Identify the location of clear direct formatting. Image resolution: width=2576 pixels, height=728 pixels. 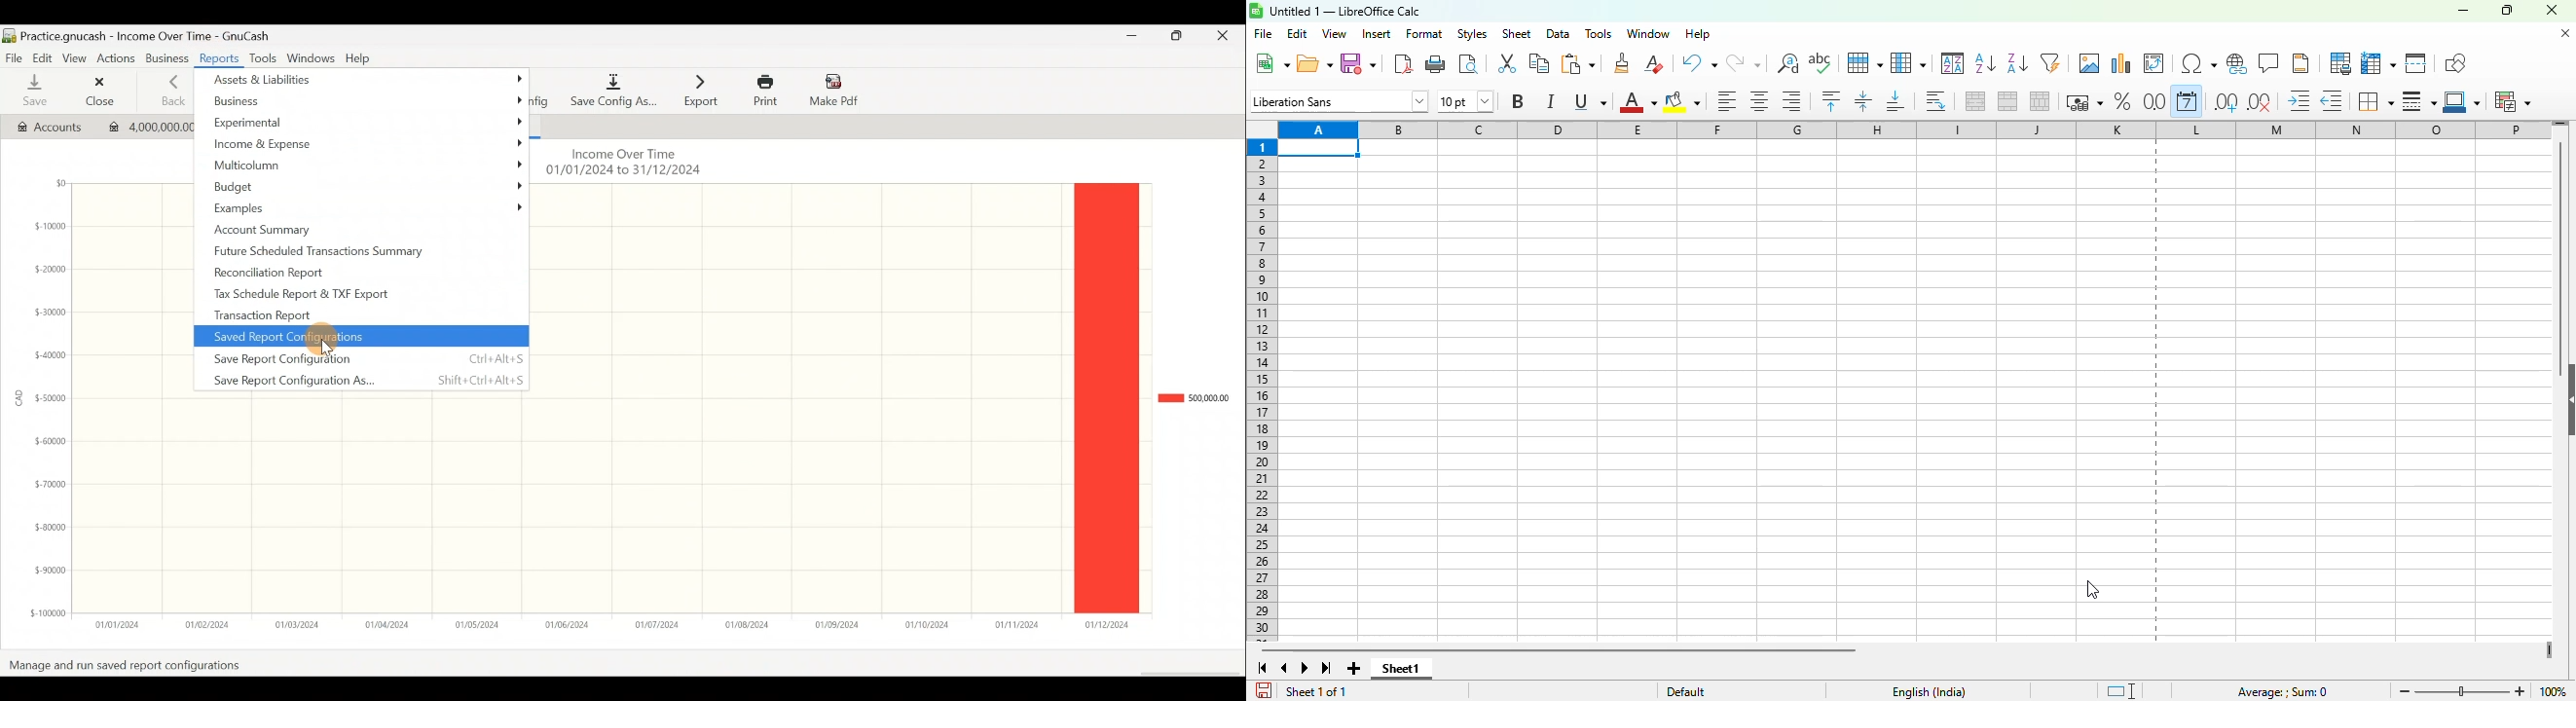
(1654, 63).